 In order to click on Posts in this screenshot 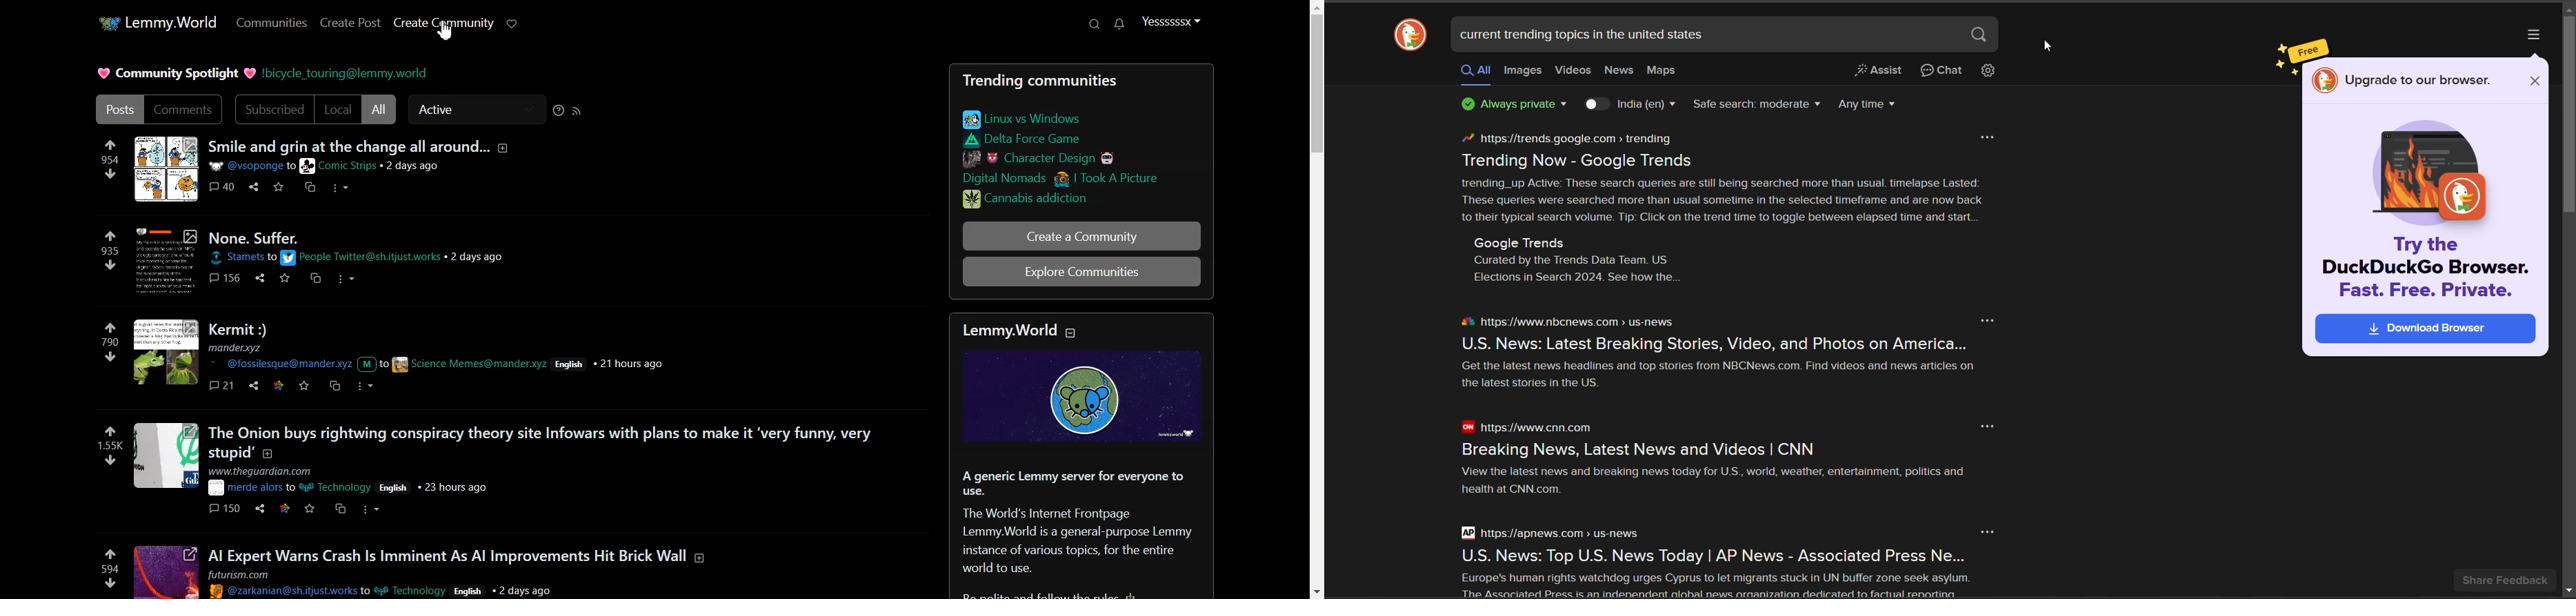, I will do `click(1077, 532)`.